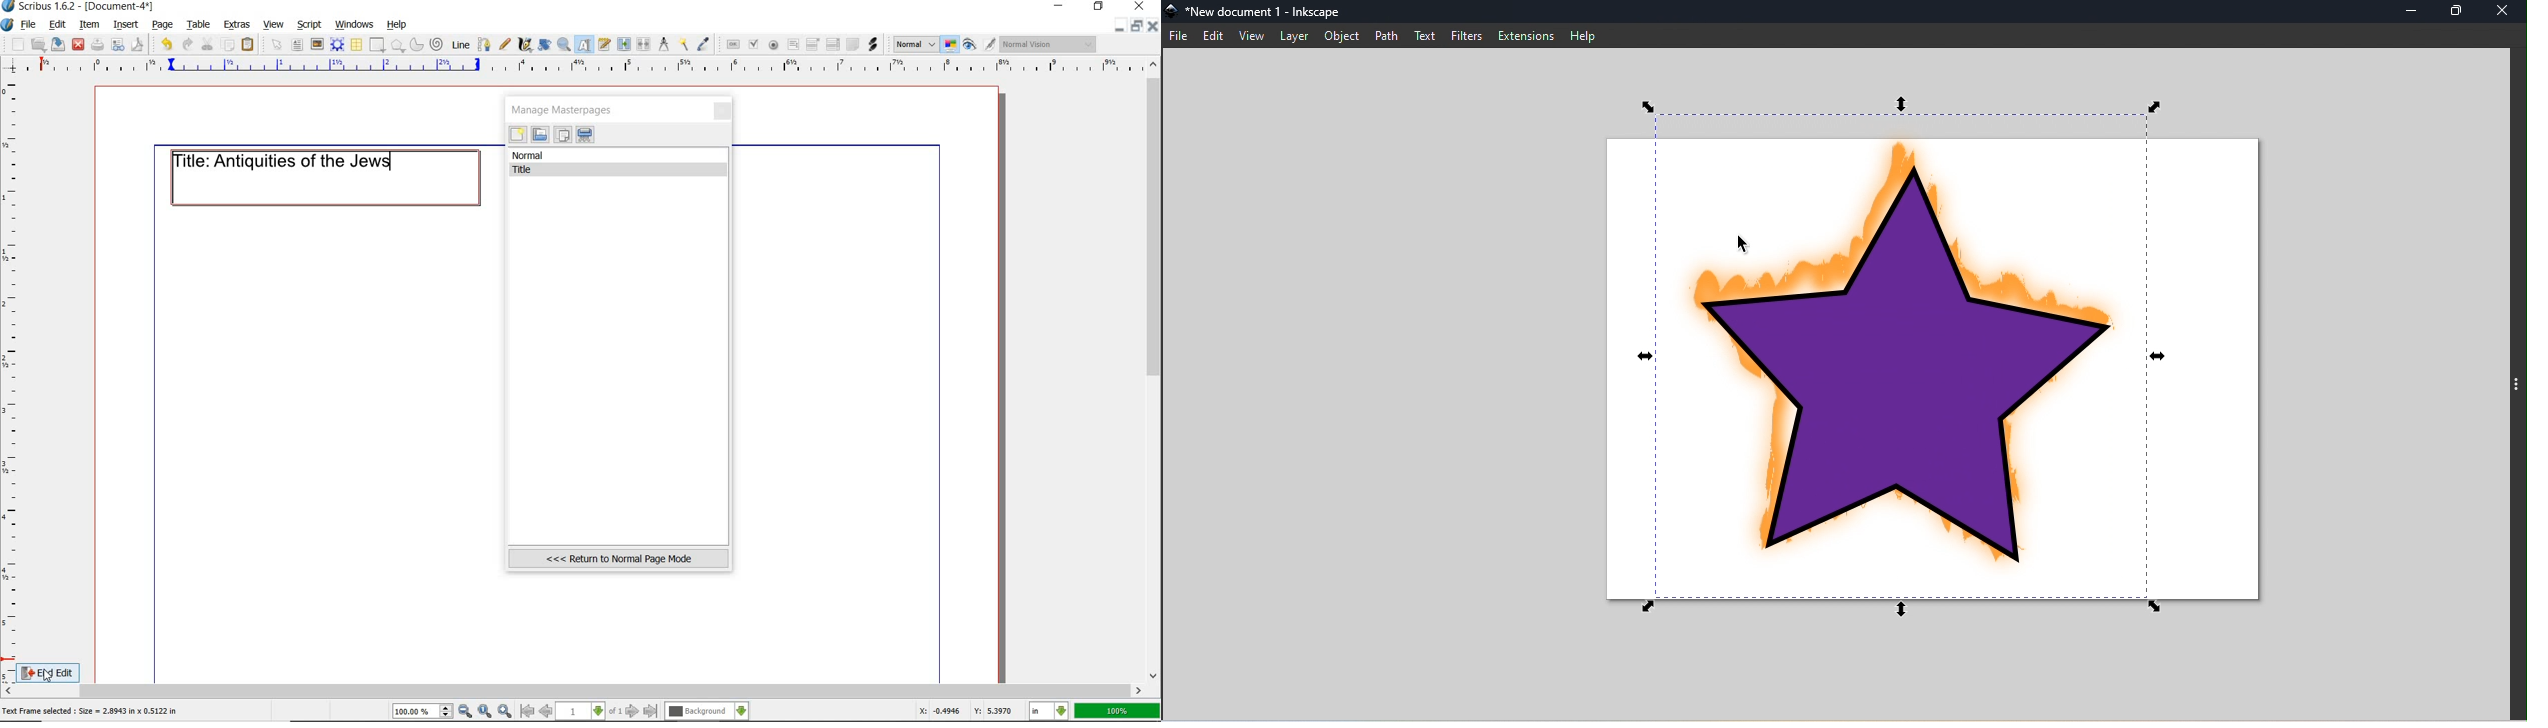 This screenshot has height=728, width=2548. I want to click on cut, so click(207, 44).